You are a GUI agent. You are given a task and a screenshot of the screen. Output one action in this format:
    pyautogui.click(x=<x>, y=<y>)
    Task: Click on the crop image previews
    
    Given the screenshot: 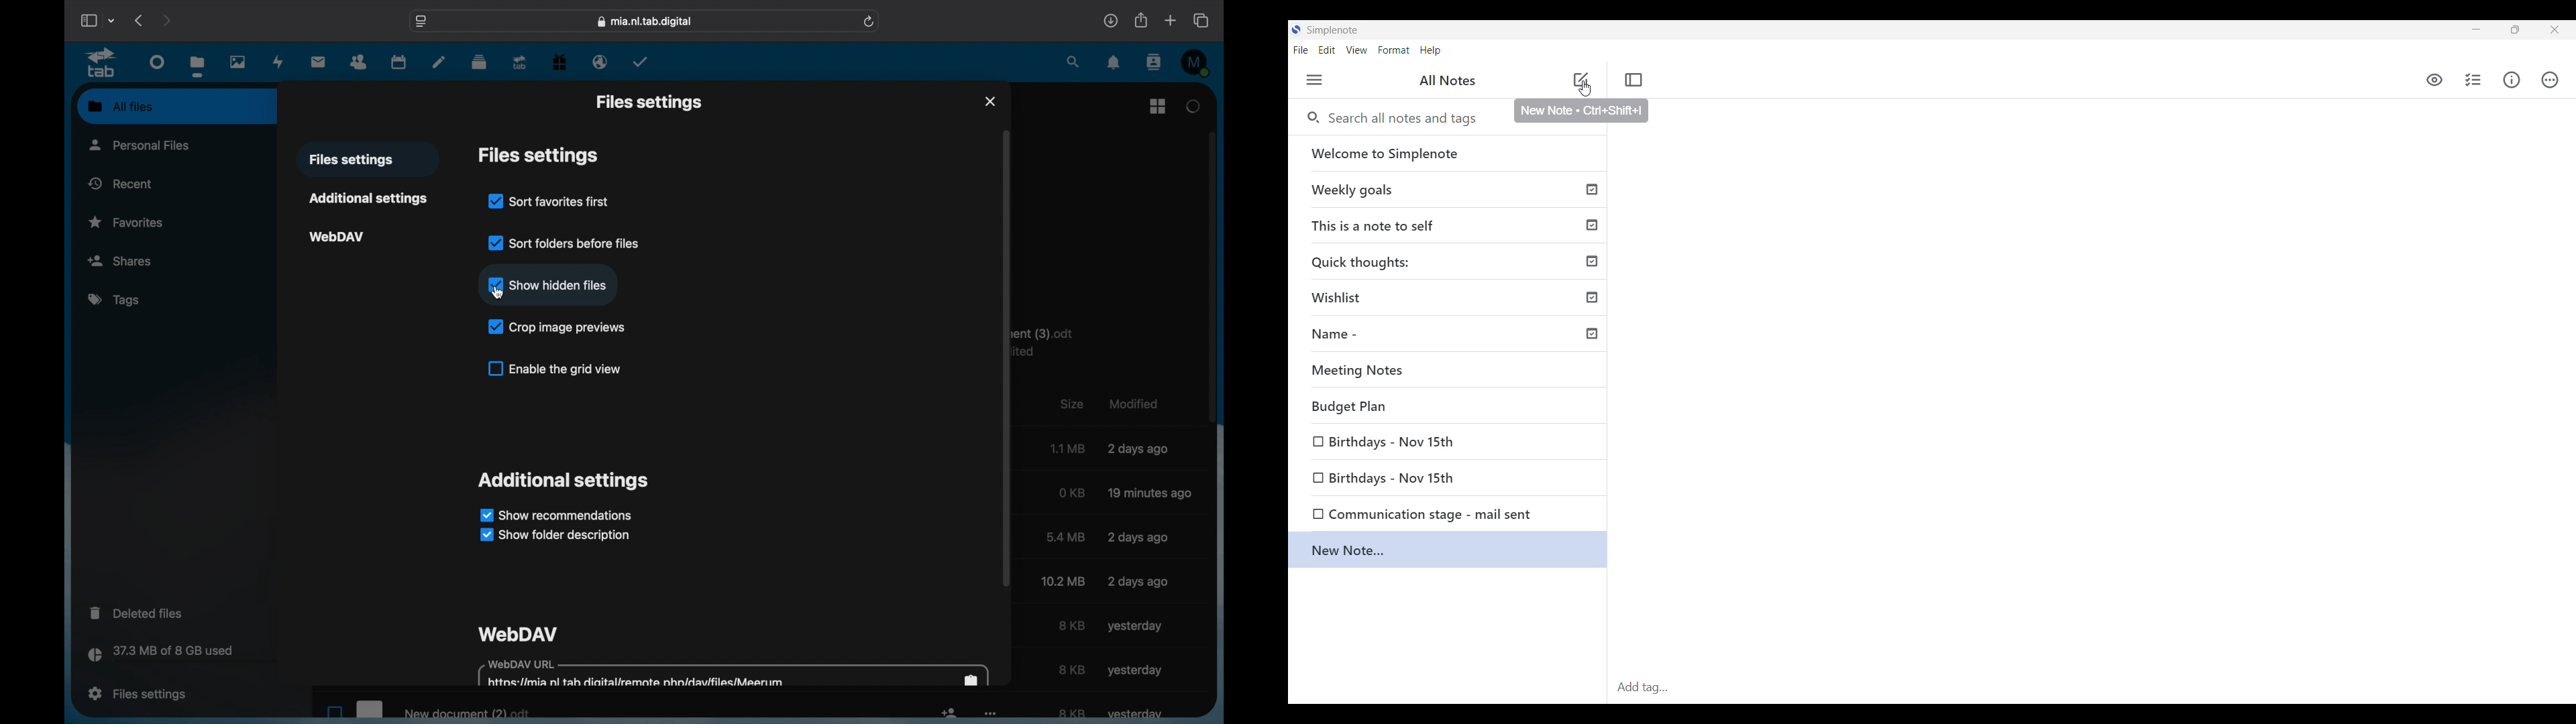 What is the action you would take?
    pyautogui.click(x=557, y=328)
    